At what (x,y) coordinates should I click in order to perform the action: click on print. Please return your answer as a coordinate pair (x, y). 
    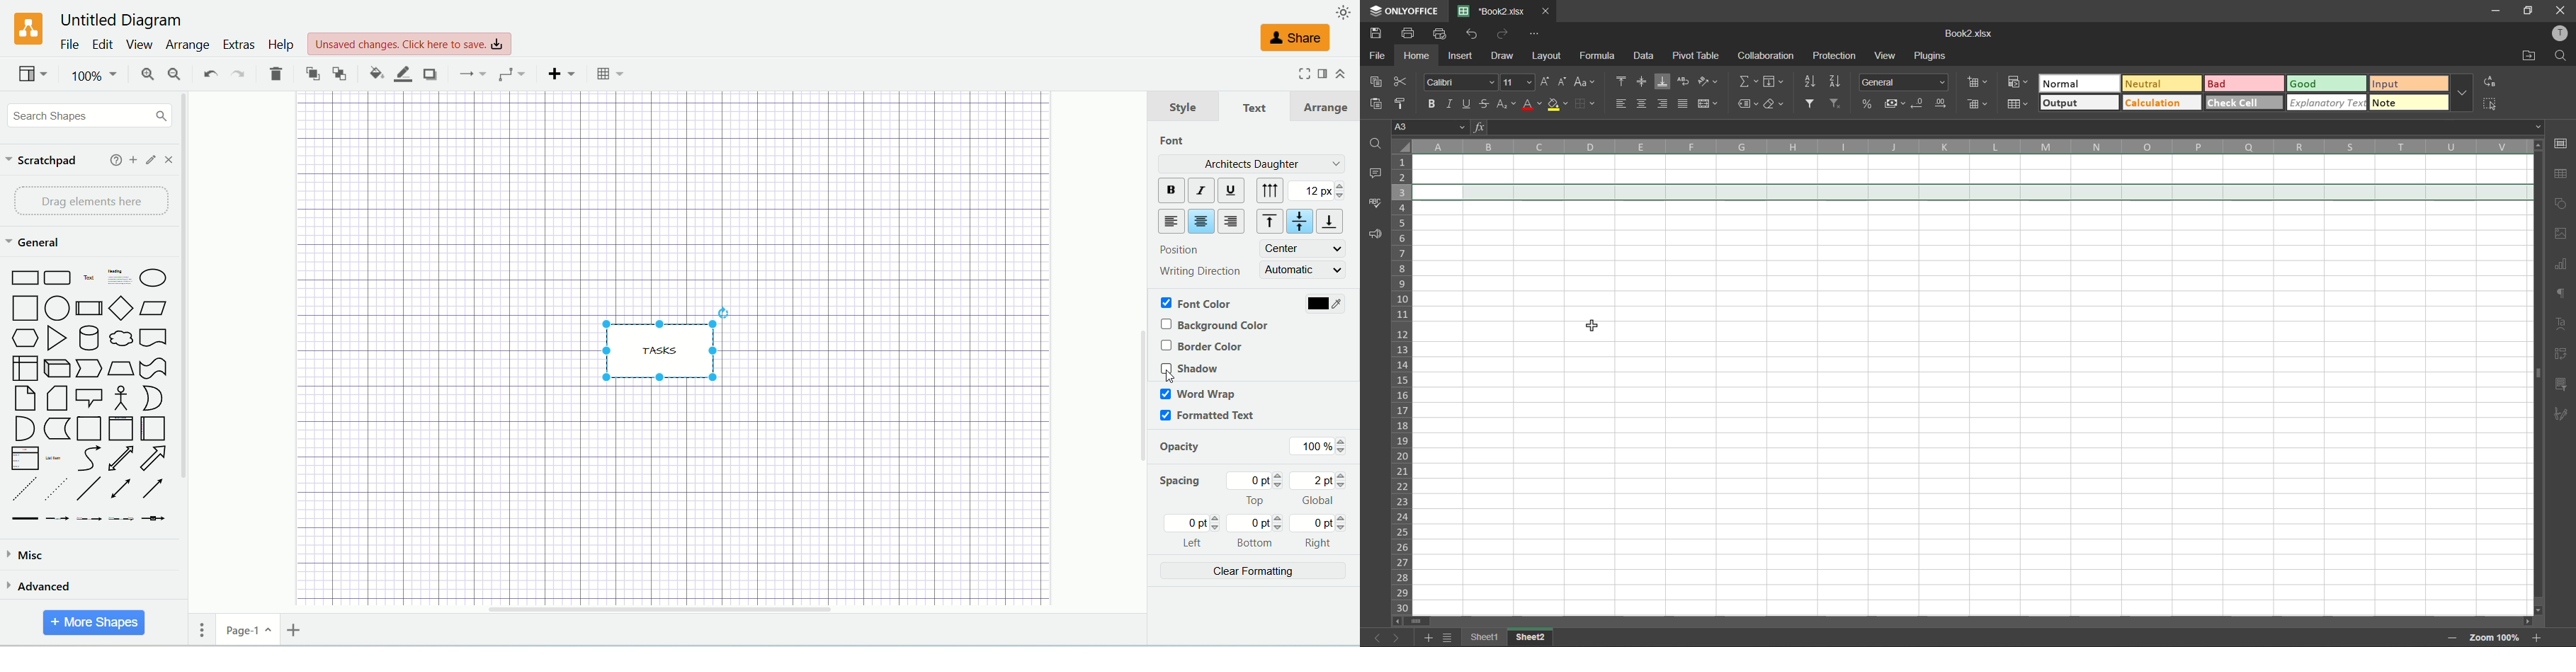
    Looking at the image, I should click on (1407, 34).